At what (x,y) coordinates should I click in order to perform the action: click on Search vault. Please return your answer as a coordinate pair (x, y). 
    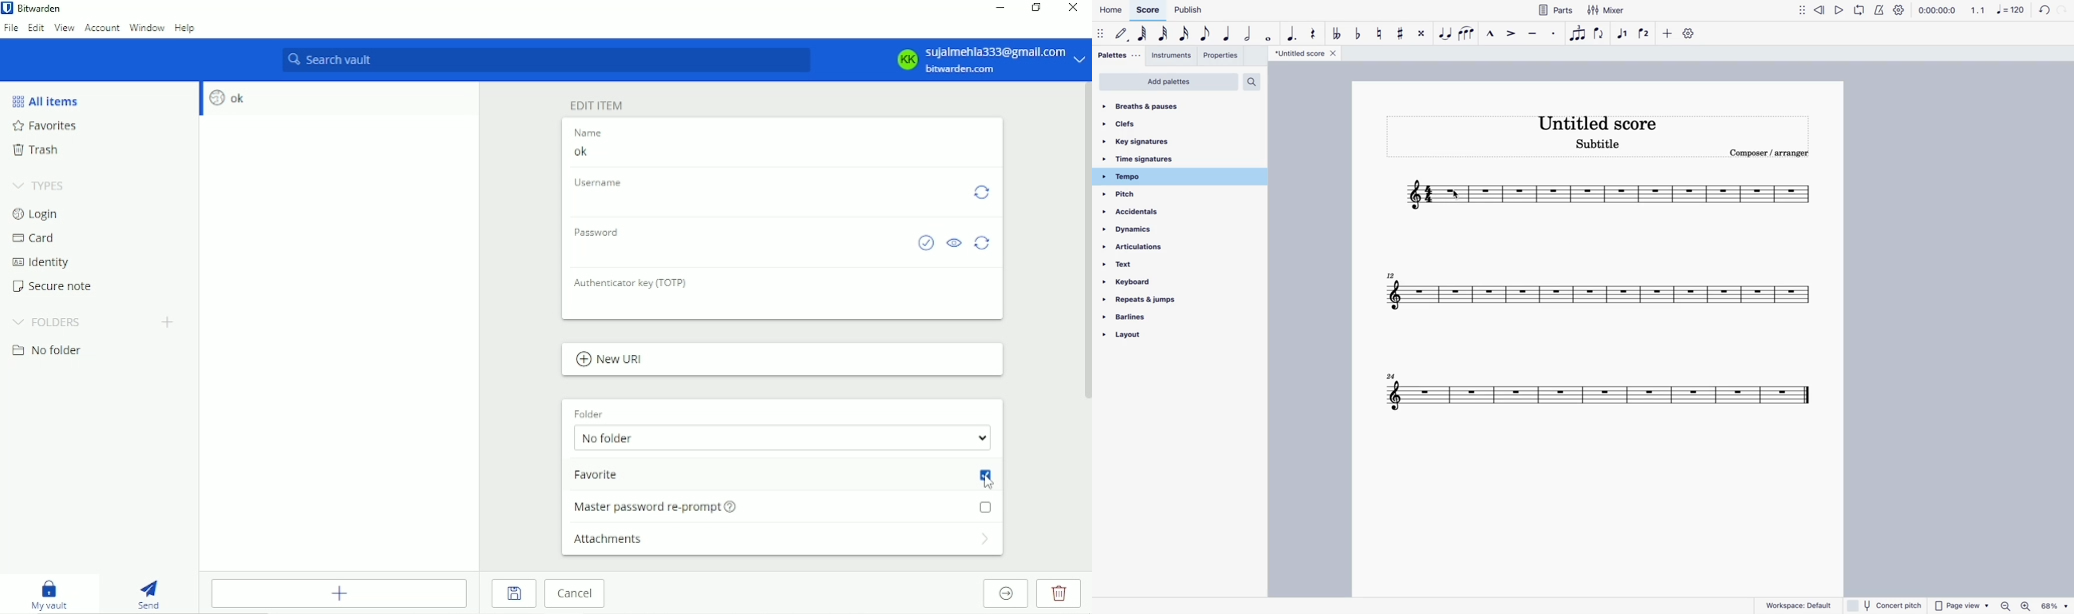
    Looking at the image, I should click on (543, 59).